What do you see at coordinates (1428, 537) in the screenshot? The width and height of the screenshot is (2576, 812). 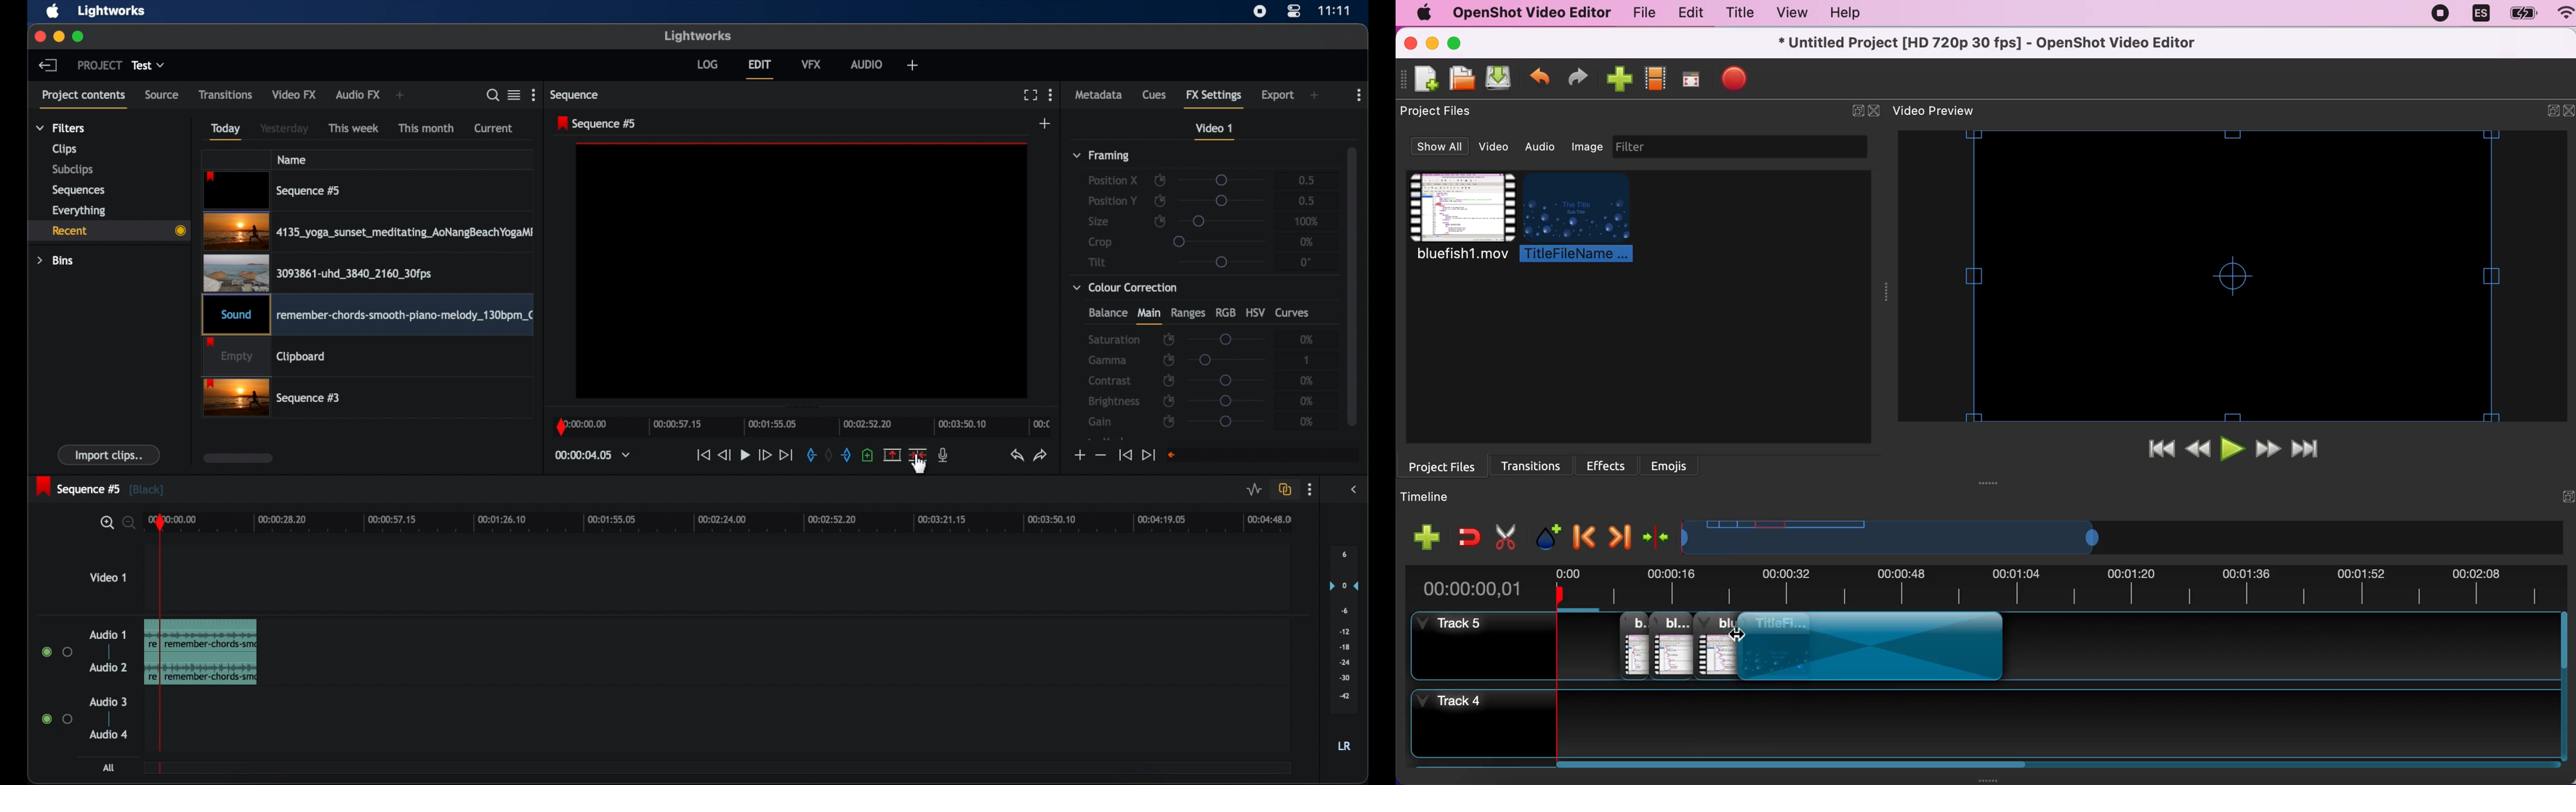 I see `add track` at bounding box center [1428, 537].